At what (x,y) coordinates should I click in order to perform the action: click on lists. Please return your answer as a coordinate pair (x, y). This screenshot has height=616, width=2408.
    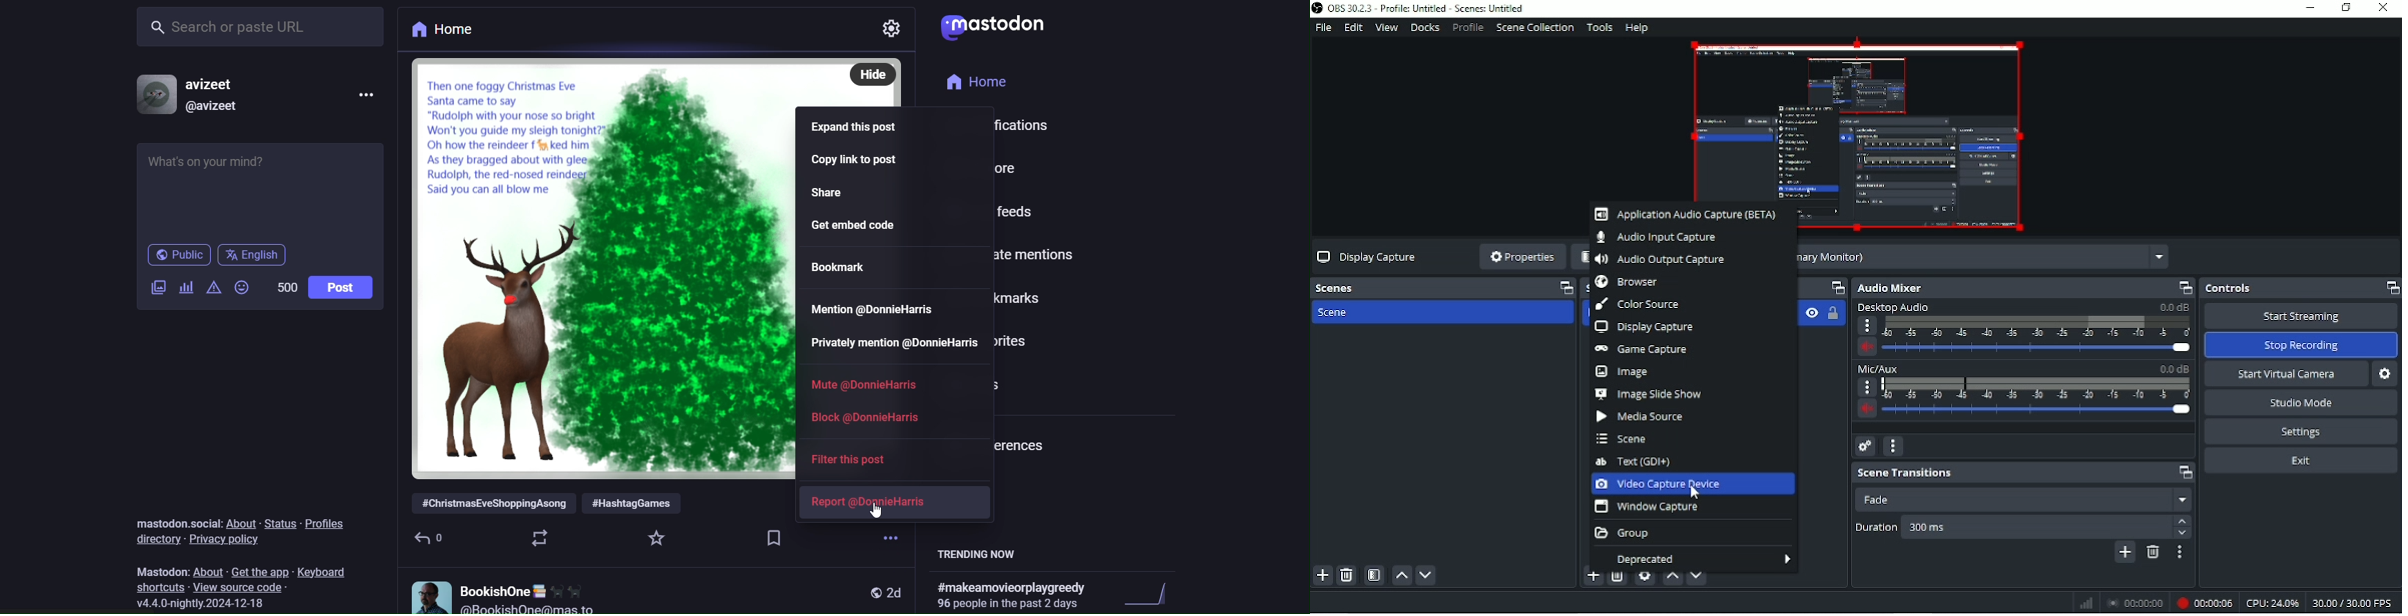
    Looking at the image, I should click on (991, 382).